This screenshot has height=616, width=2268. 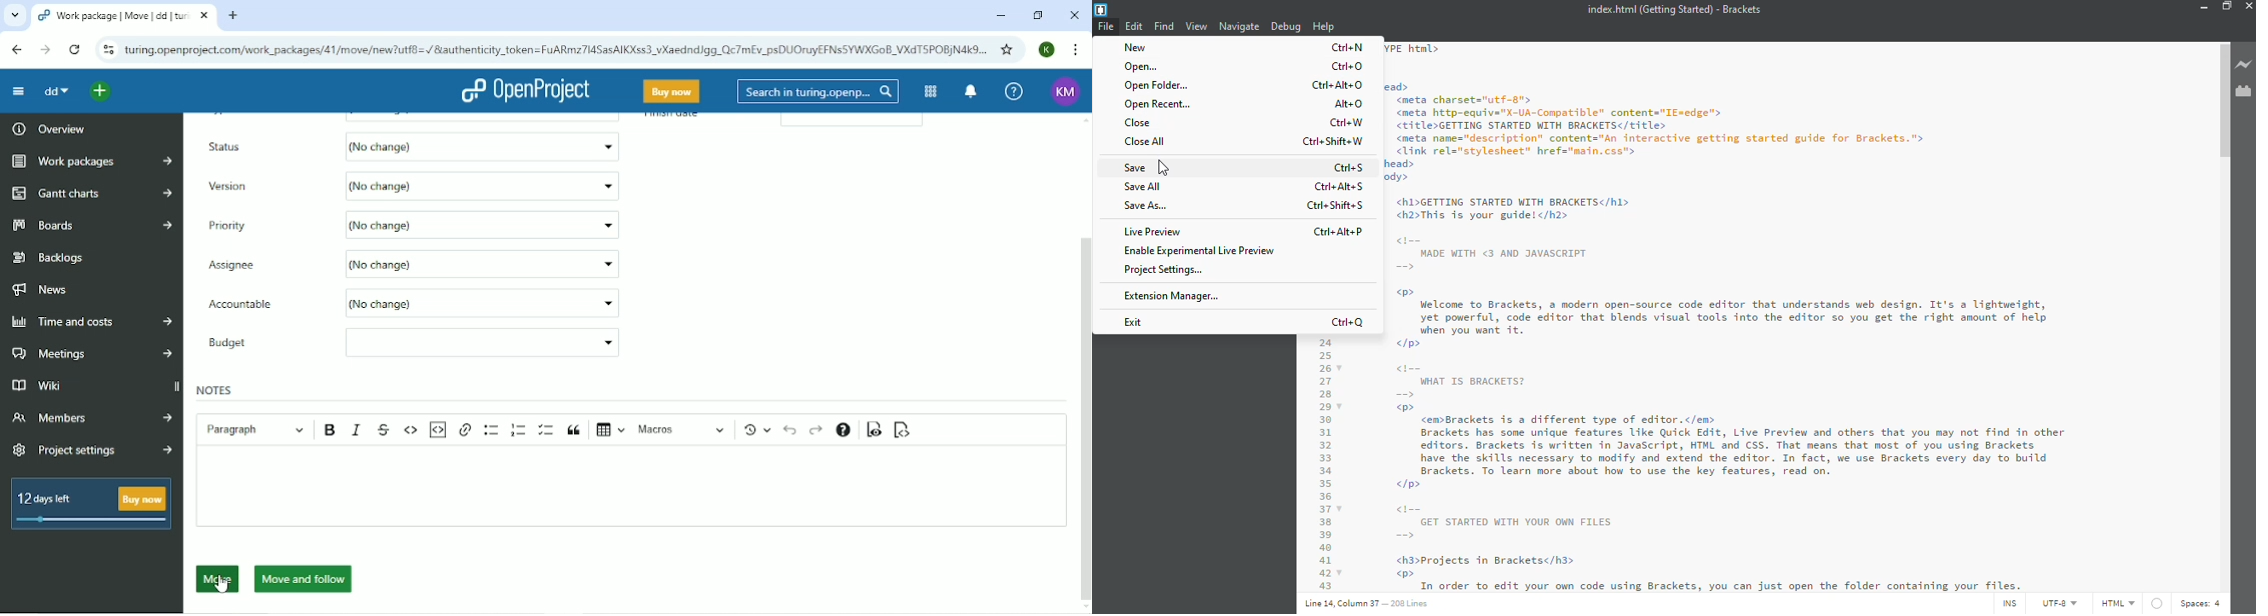 I want to click on Strikethrough, so click(x=384, y=430).